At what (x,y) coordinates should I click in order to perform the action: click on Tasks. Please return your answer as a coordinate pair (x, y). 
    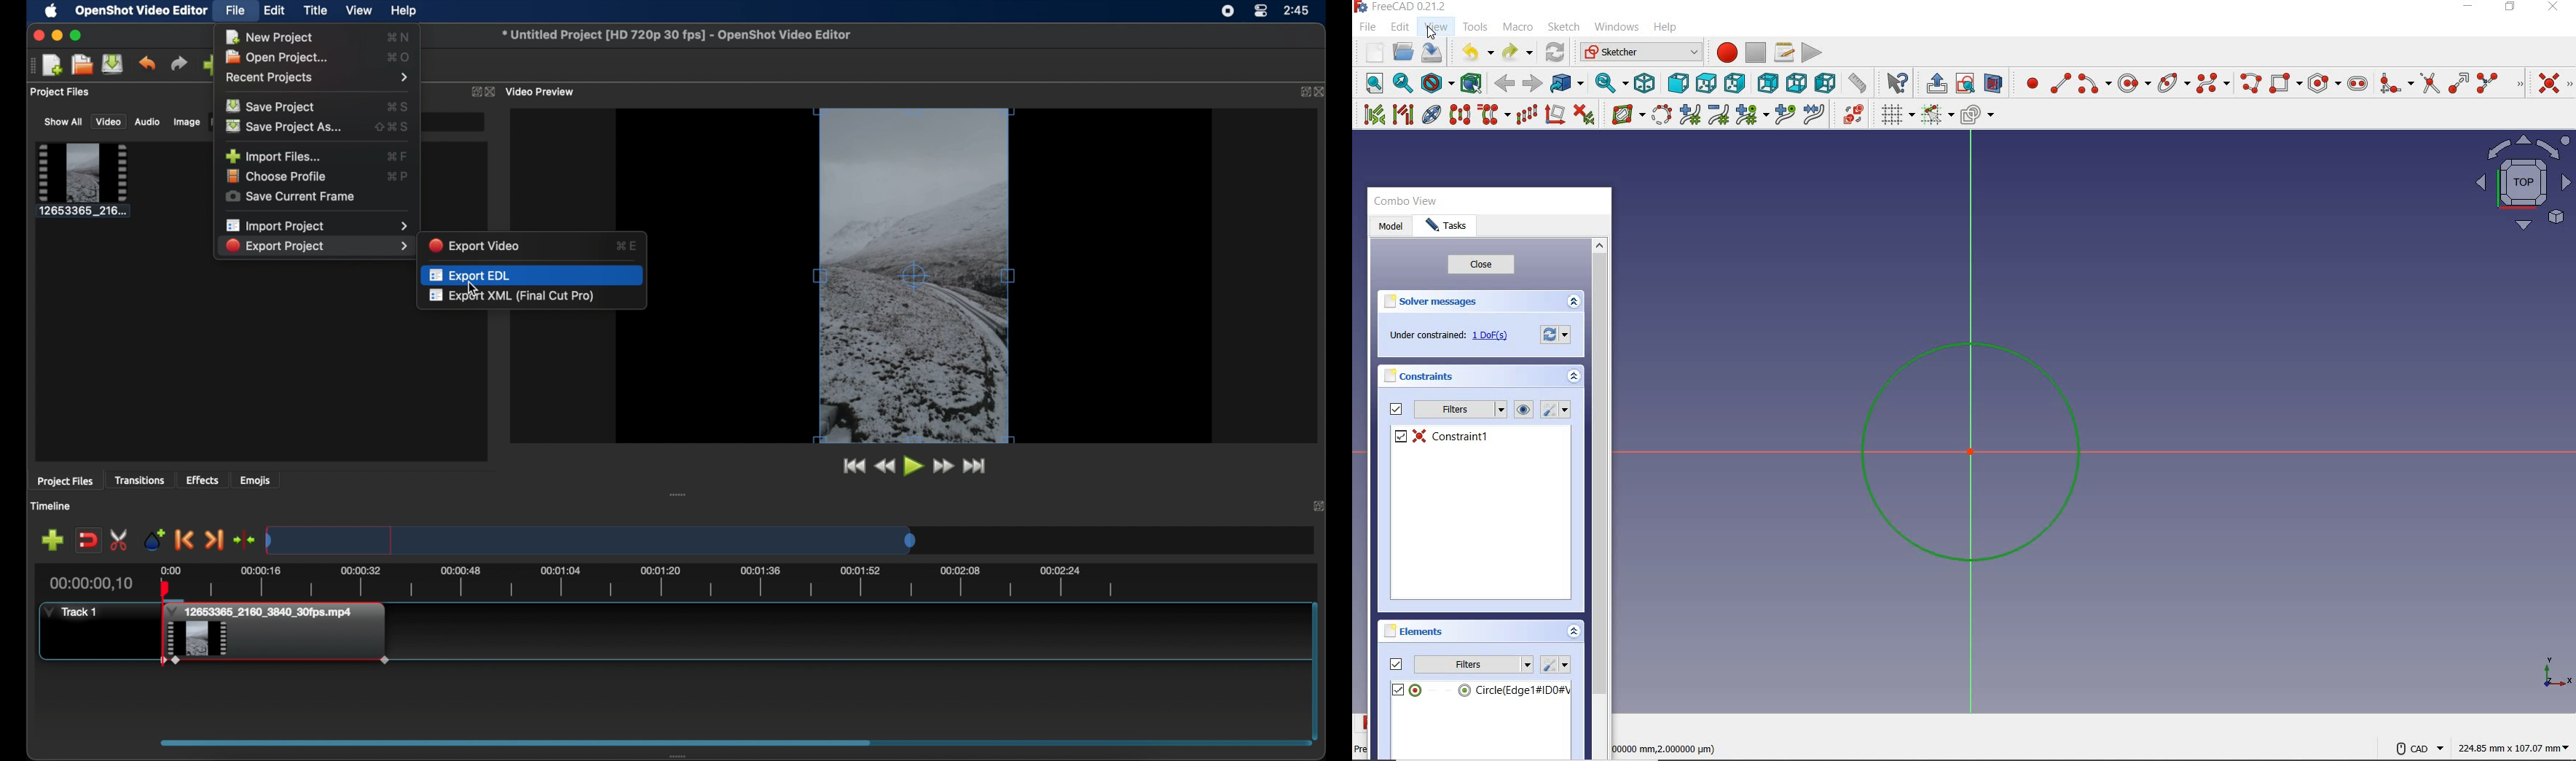
    Looking at the image, I should click on (1443, 226).